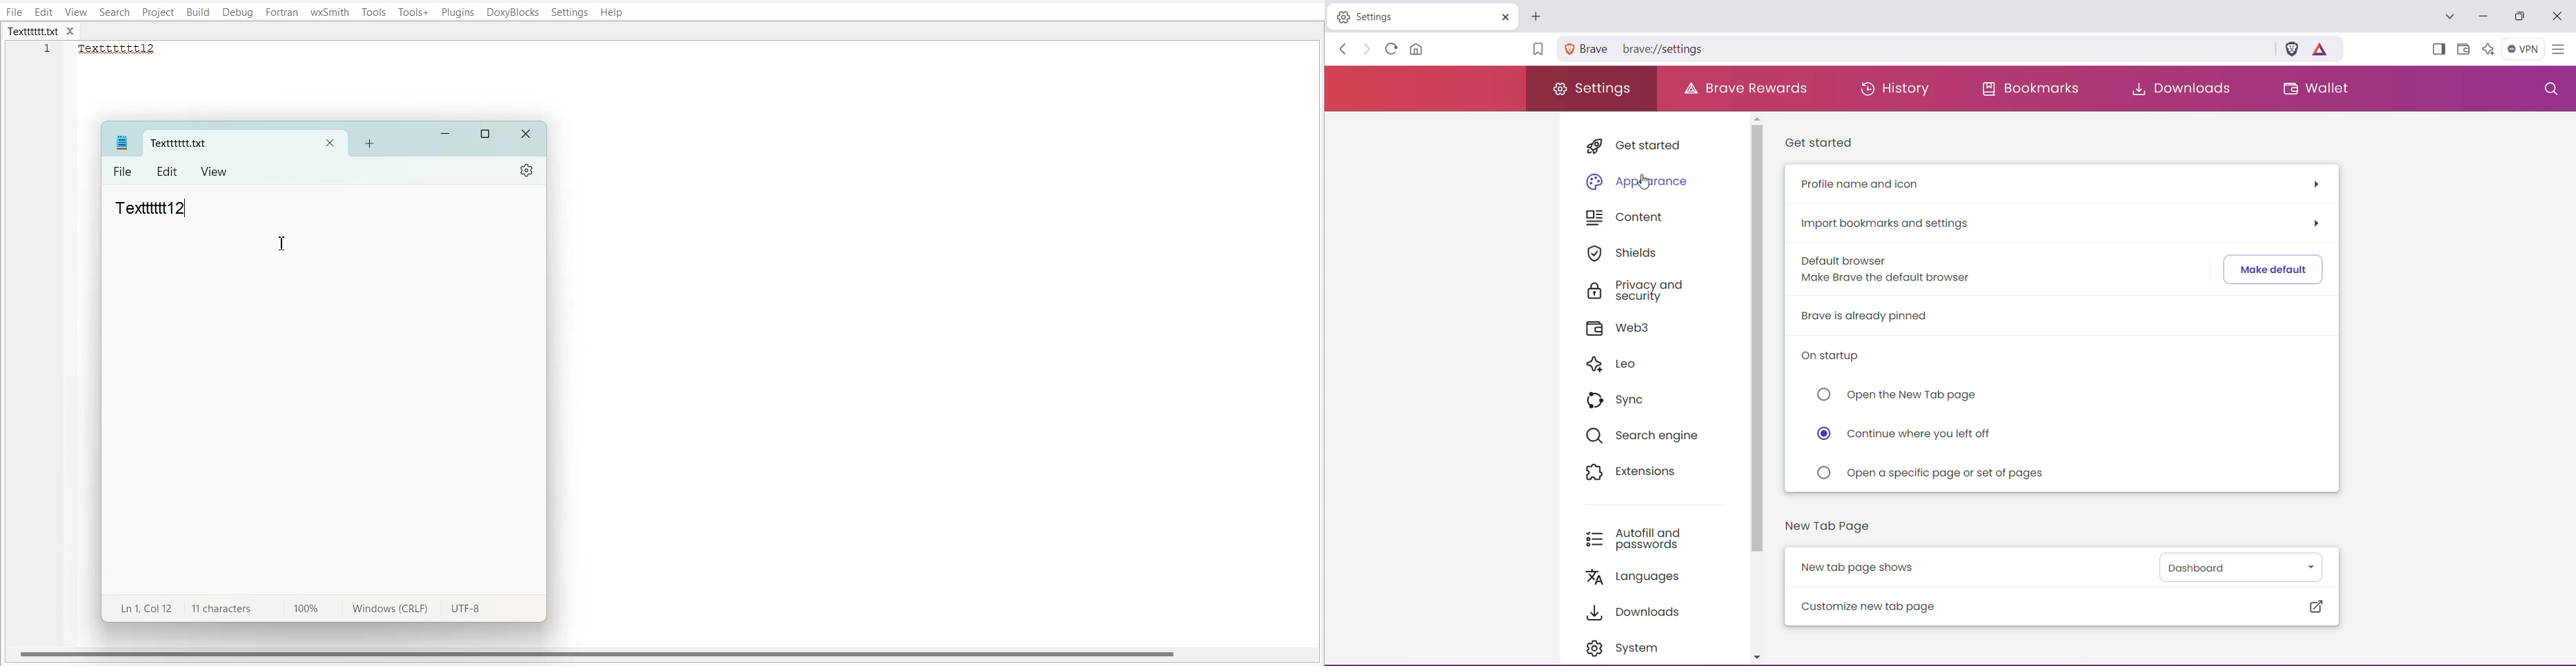 The image size is (2576, 672). Describe the element at coordinates (222, 143) in the screenshot. I see `Folder` at that location.